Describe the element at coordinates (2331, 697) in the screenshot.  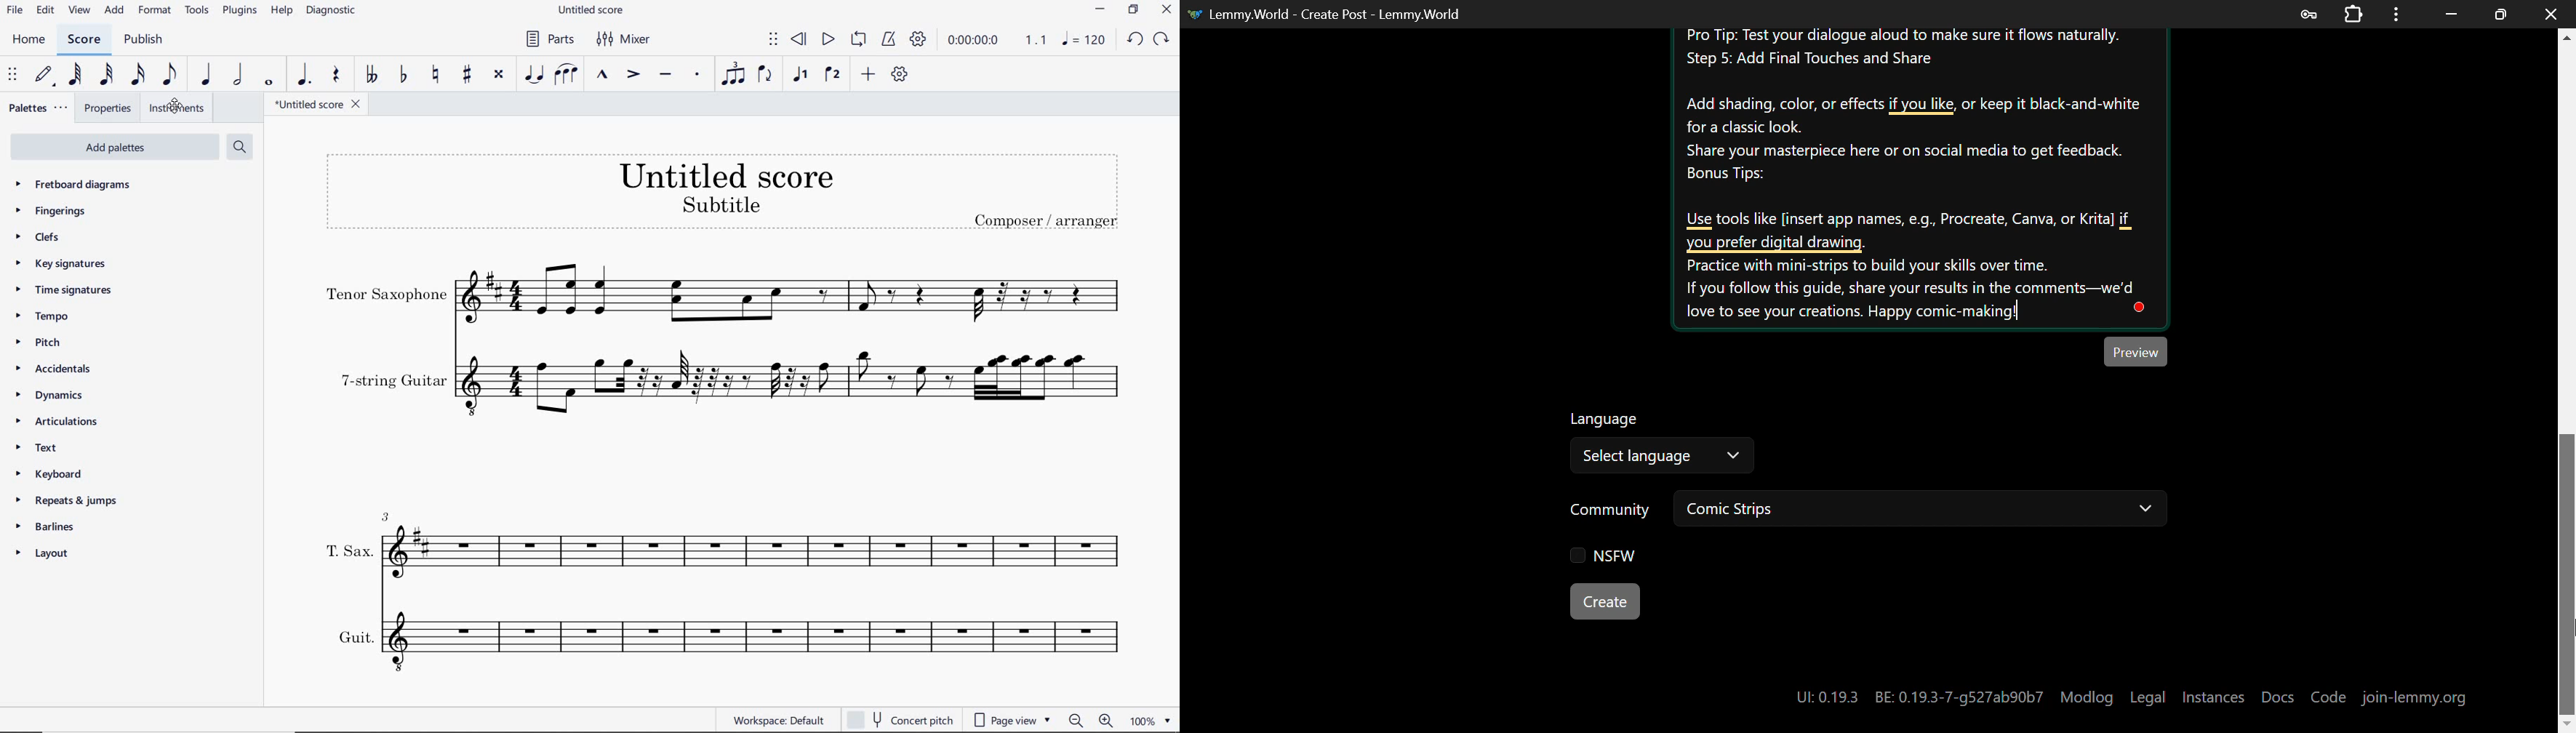
I see `Code` at that location.